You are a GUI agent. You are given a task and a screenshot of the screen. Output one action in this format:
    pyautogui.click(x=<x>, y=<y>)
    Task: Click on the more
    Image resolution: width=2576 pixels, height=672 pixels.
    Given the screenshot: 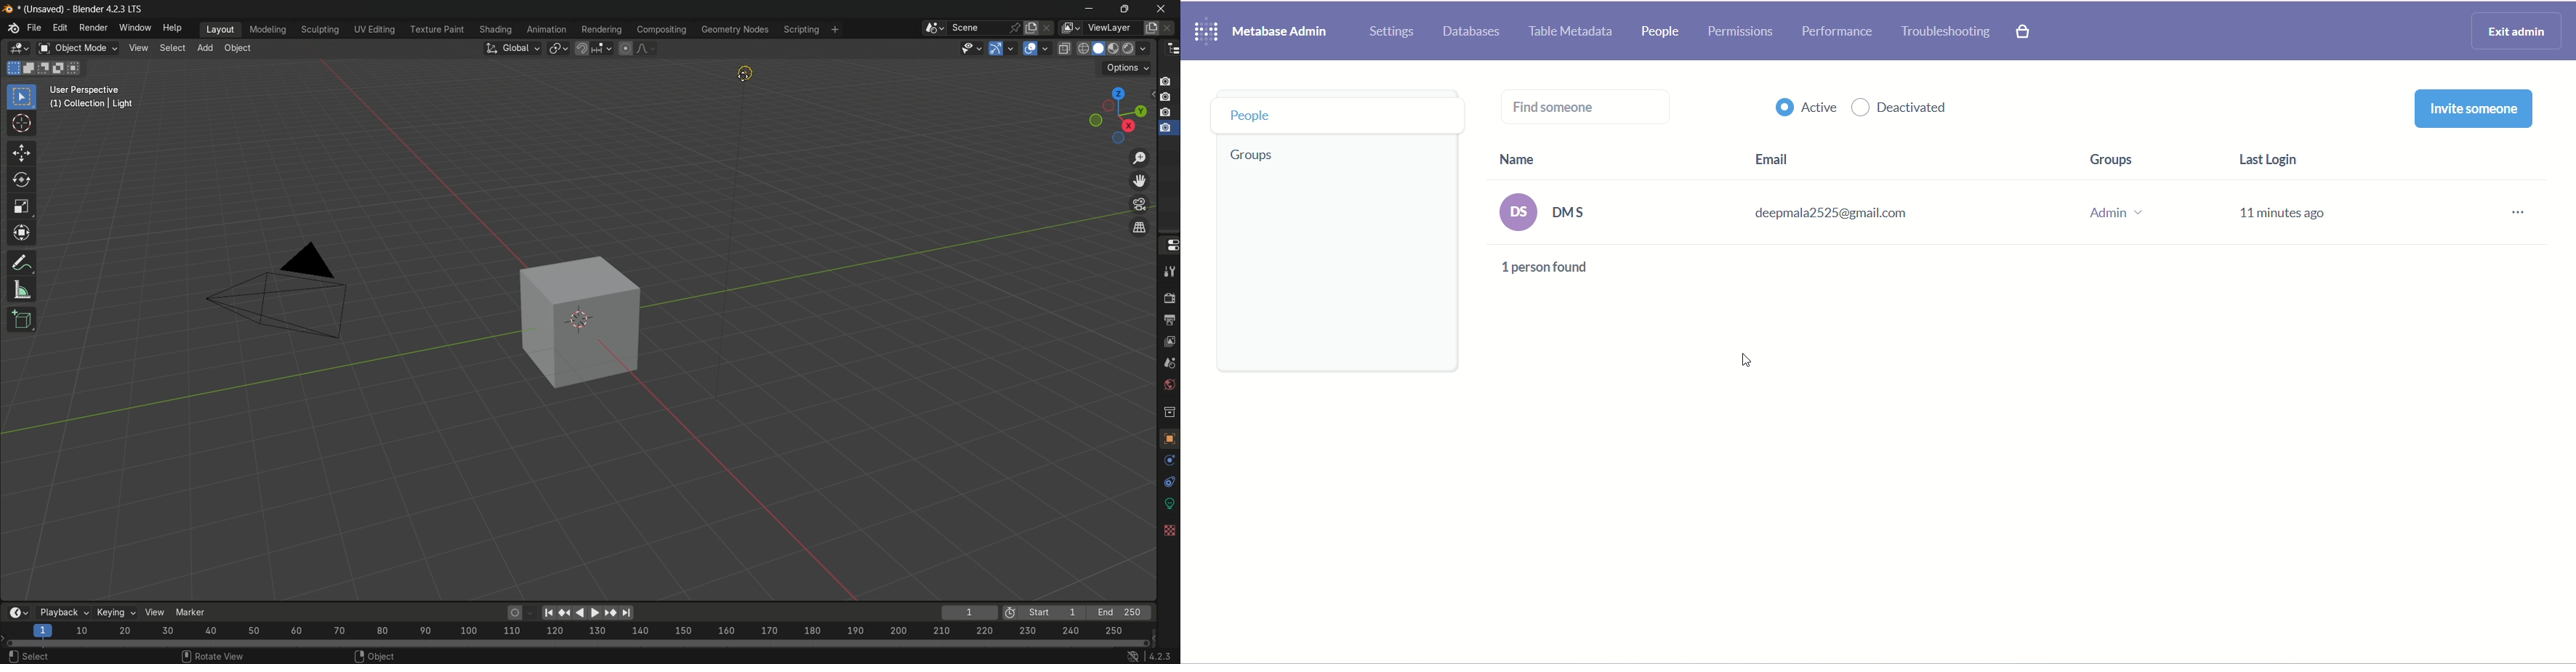 What is the action you would take?
    pyautogui.click(x=2512, y=211)
    